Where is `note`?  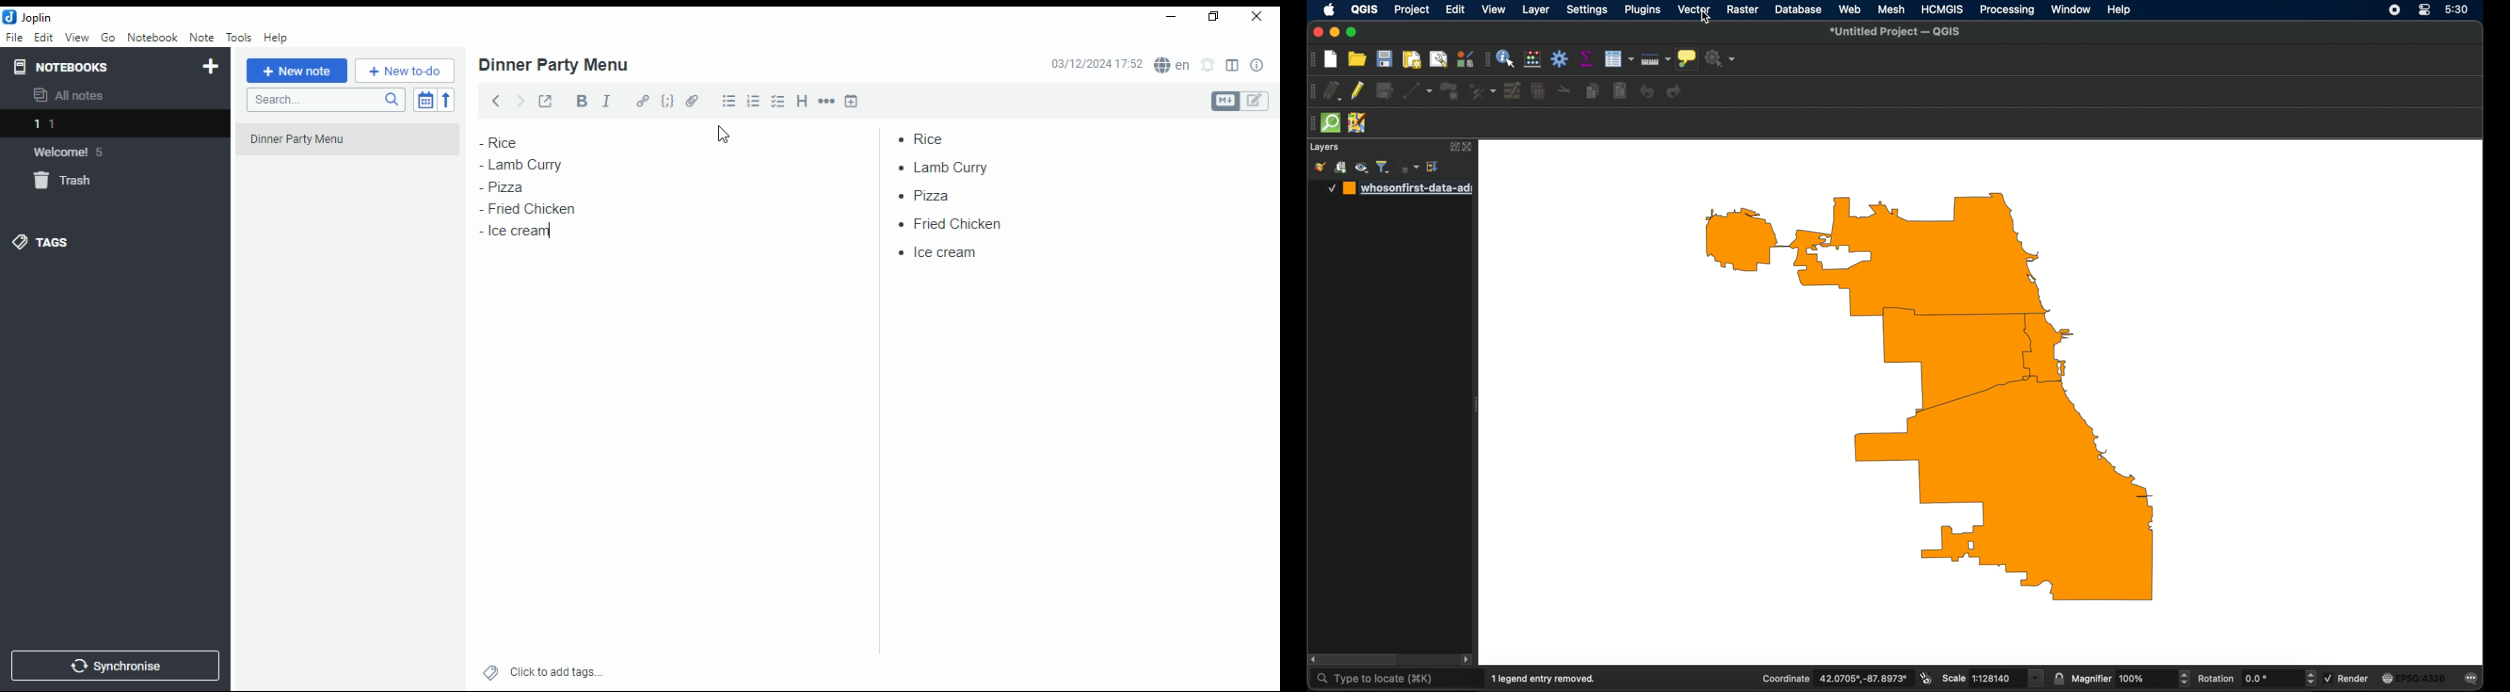
note is located at coordinates (200, 38).